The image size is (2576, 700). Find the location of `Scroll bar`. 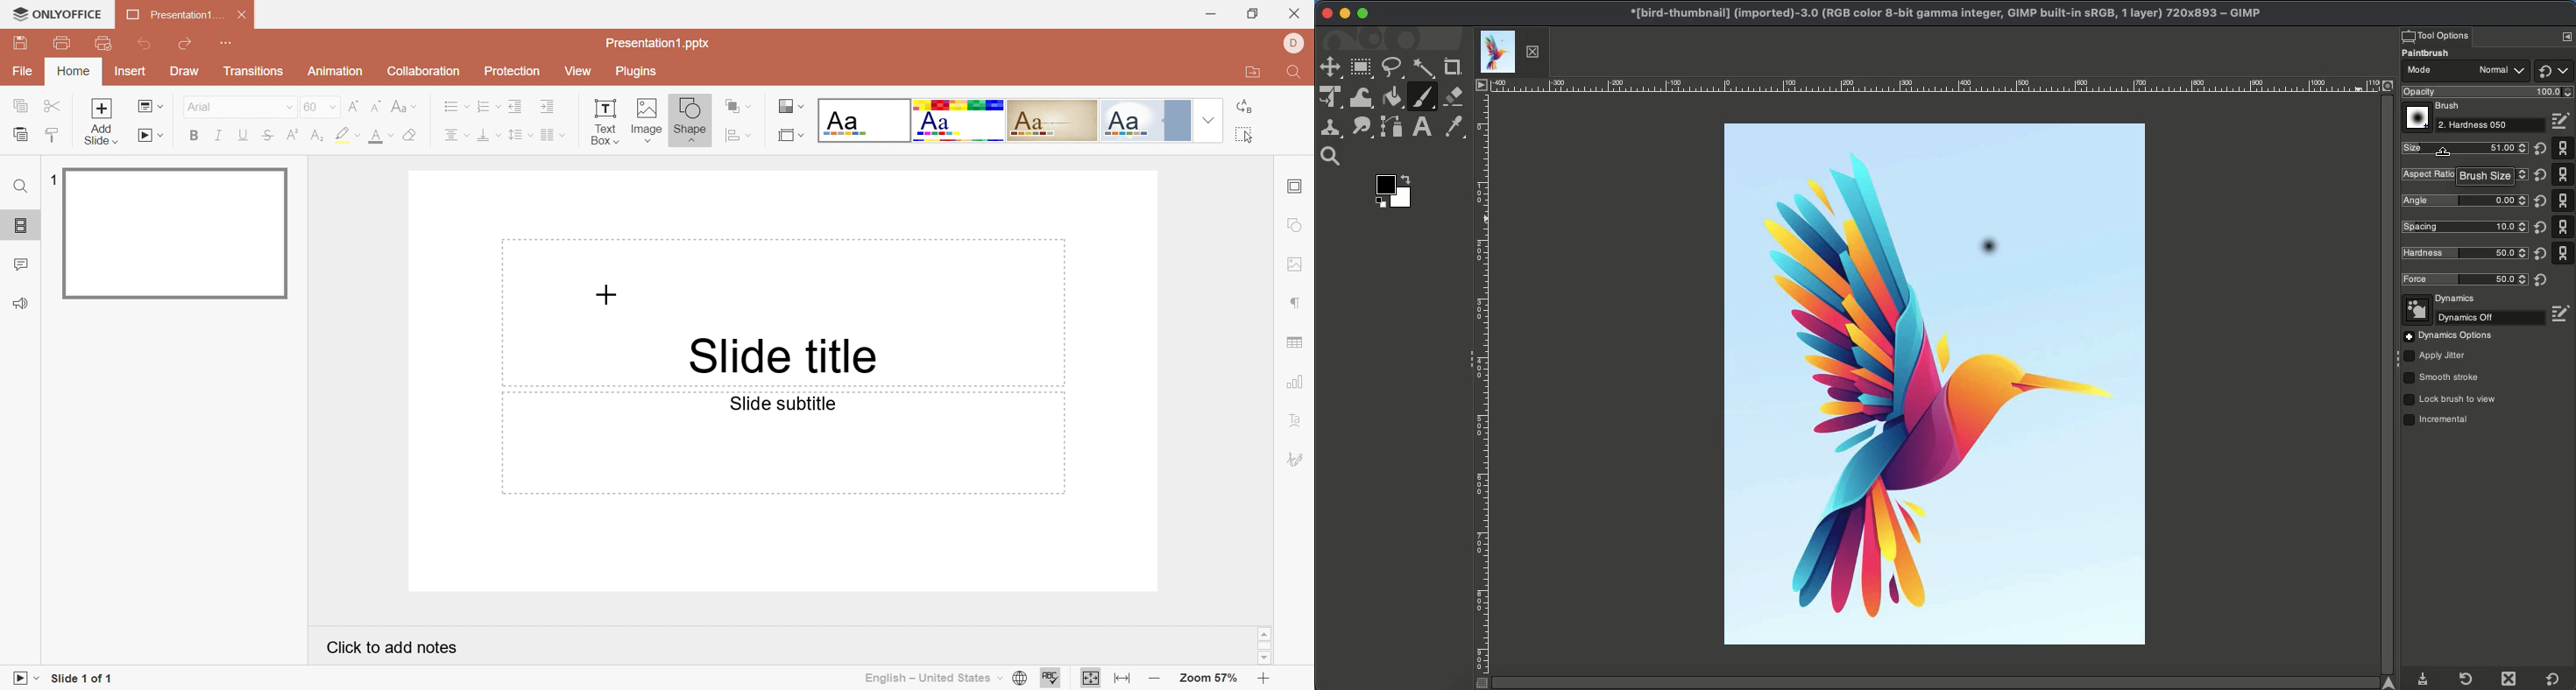

Scroll bar is located at coordinates (1265, 646).